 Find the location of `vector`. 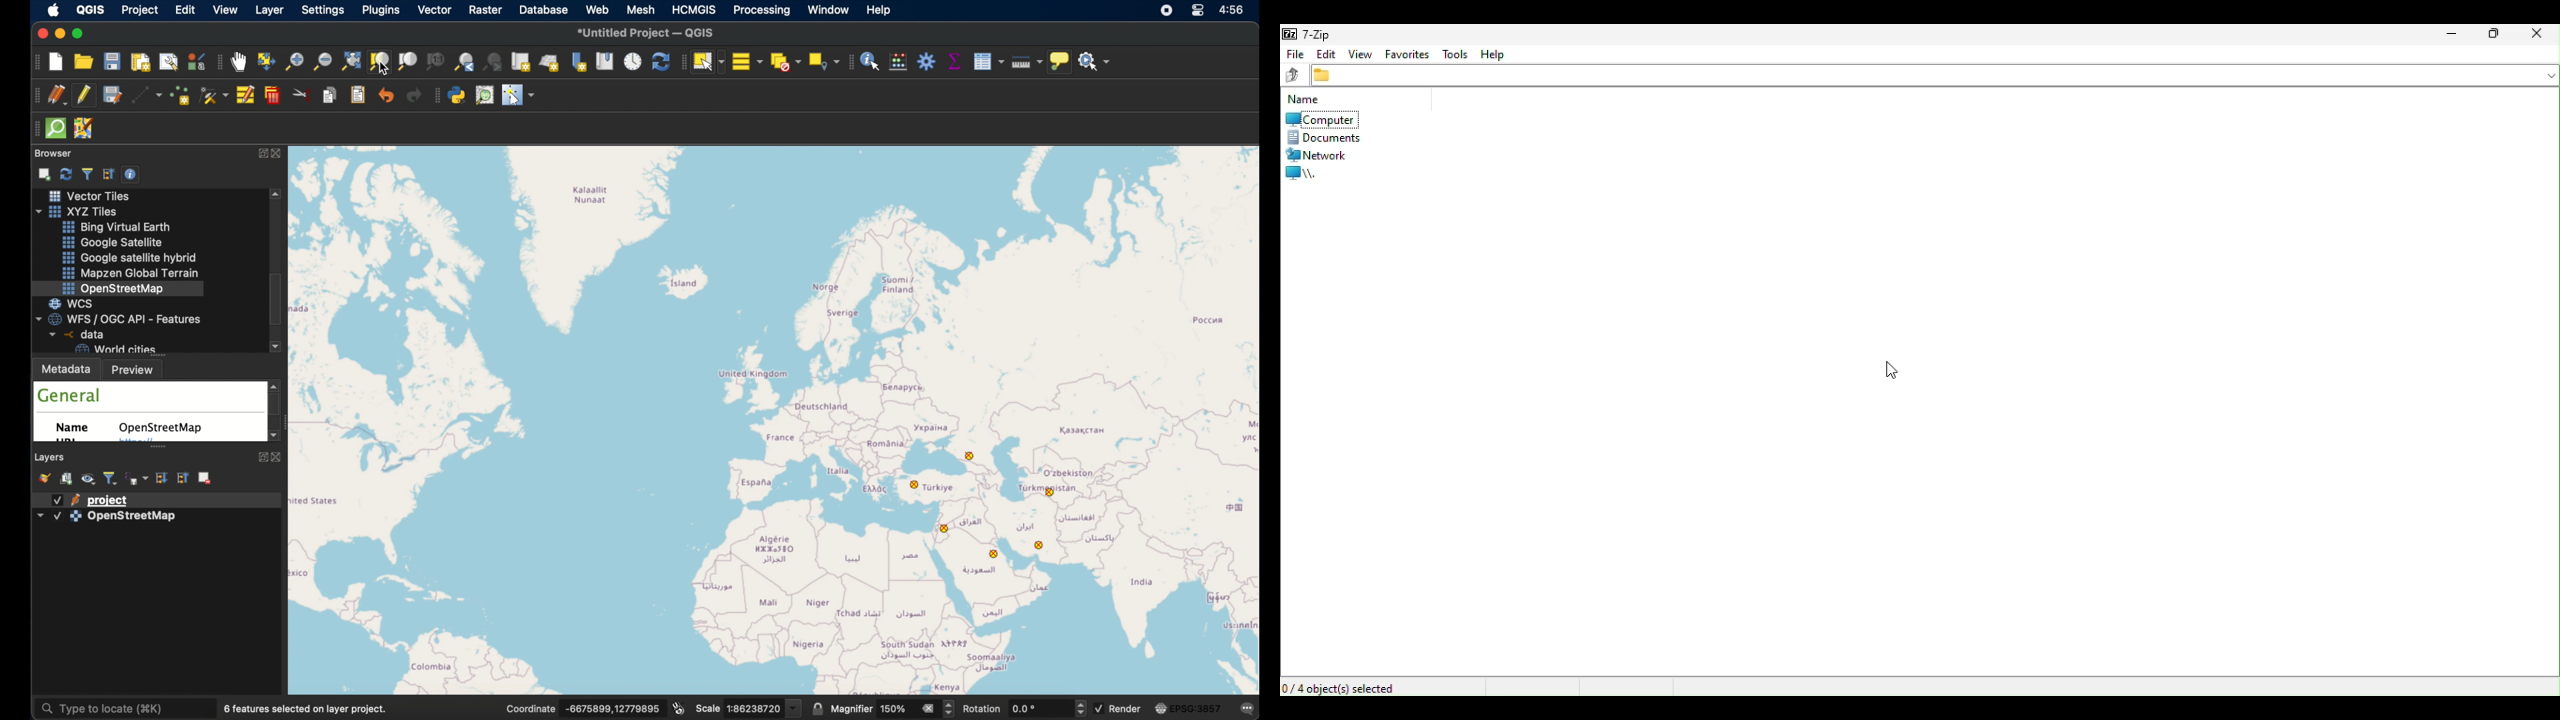

vector is located at coordinates (435, 11).